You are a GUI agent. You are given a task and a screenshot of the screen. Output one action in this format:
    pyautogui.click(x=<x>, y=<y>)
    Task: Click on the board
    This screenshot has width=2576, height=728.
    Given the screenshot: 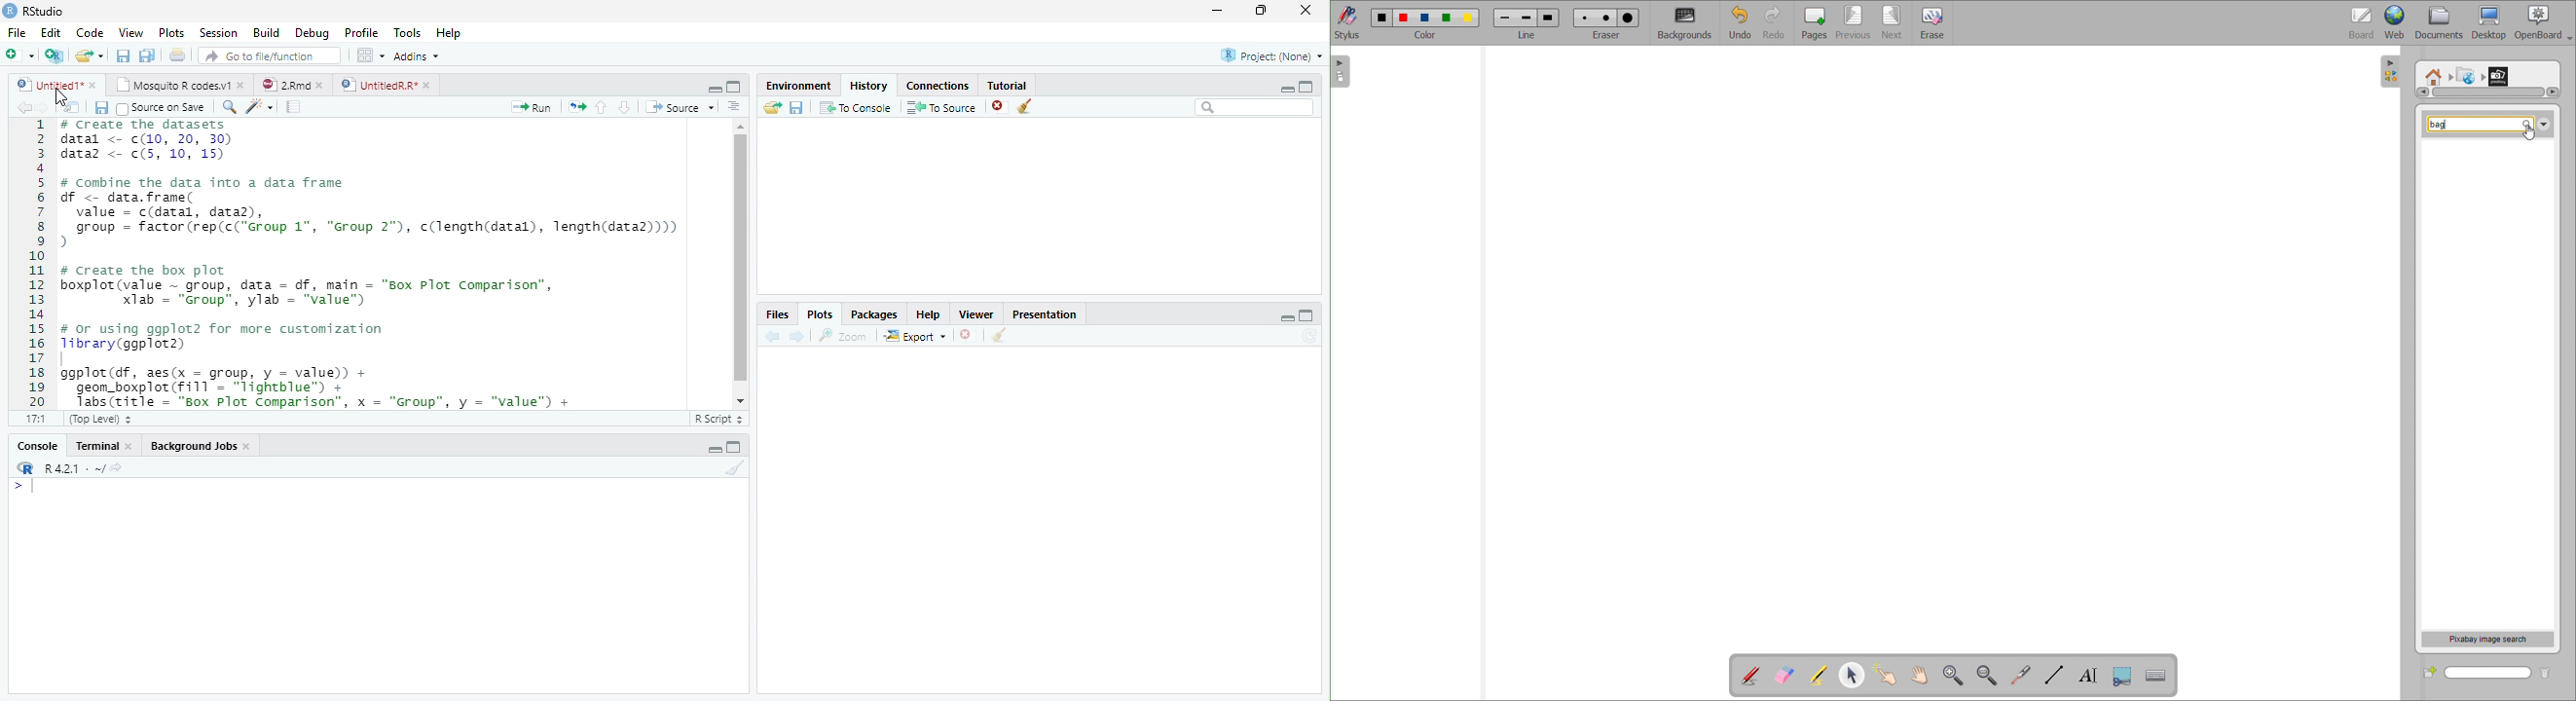 What is the action you would take?
    pyautogui.click(x=2362, y=23)
    